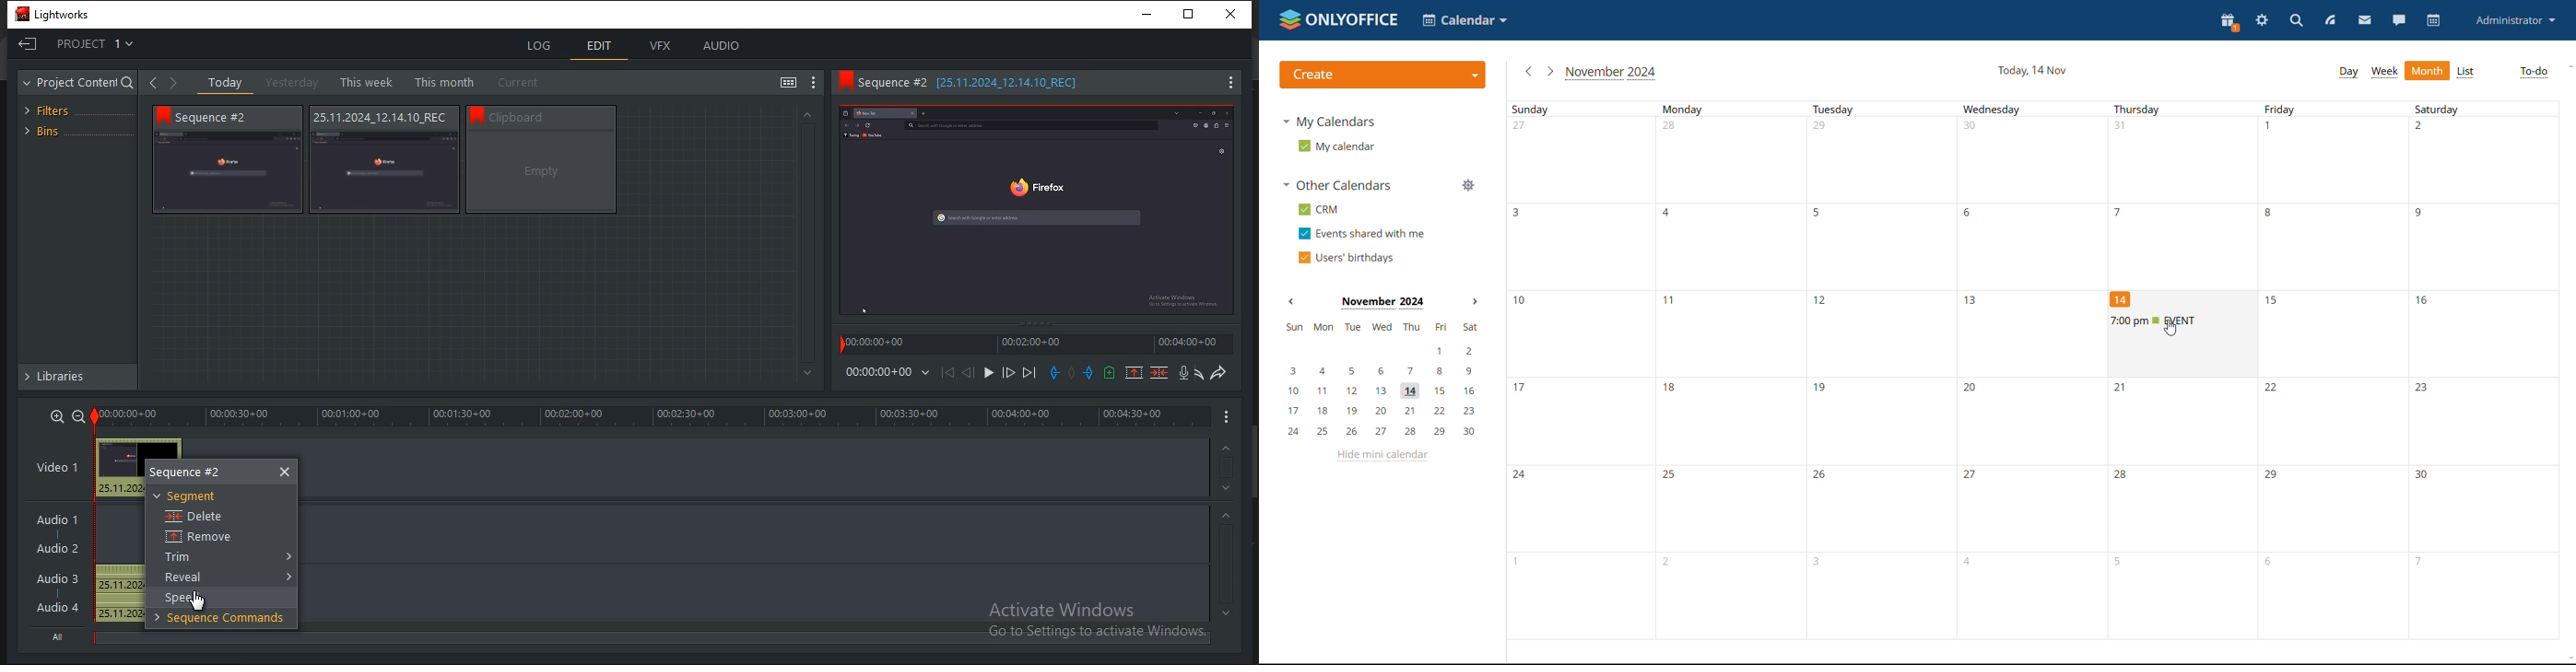  I want to click on day view, so click(2348, 71).